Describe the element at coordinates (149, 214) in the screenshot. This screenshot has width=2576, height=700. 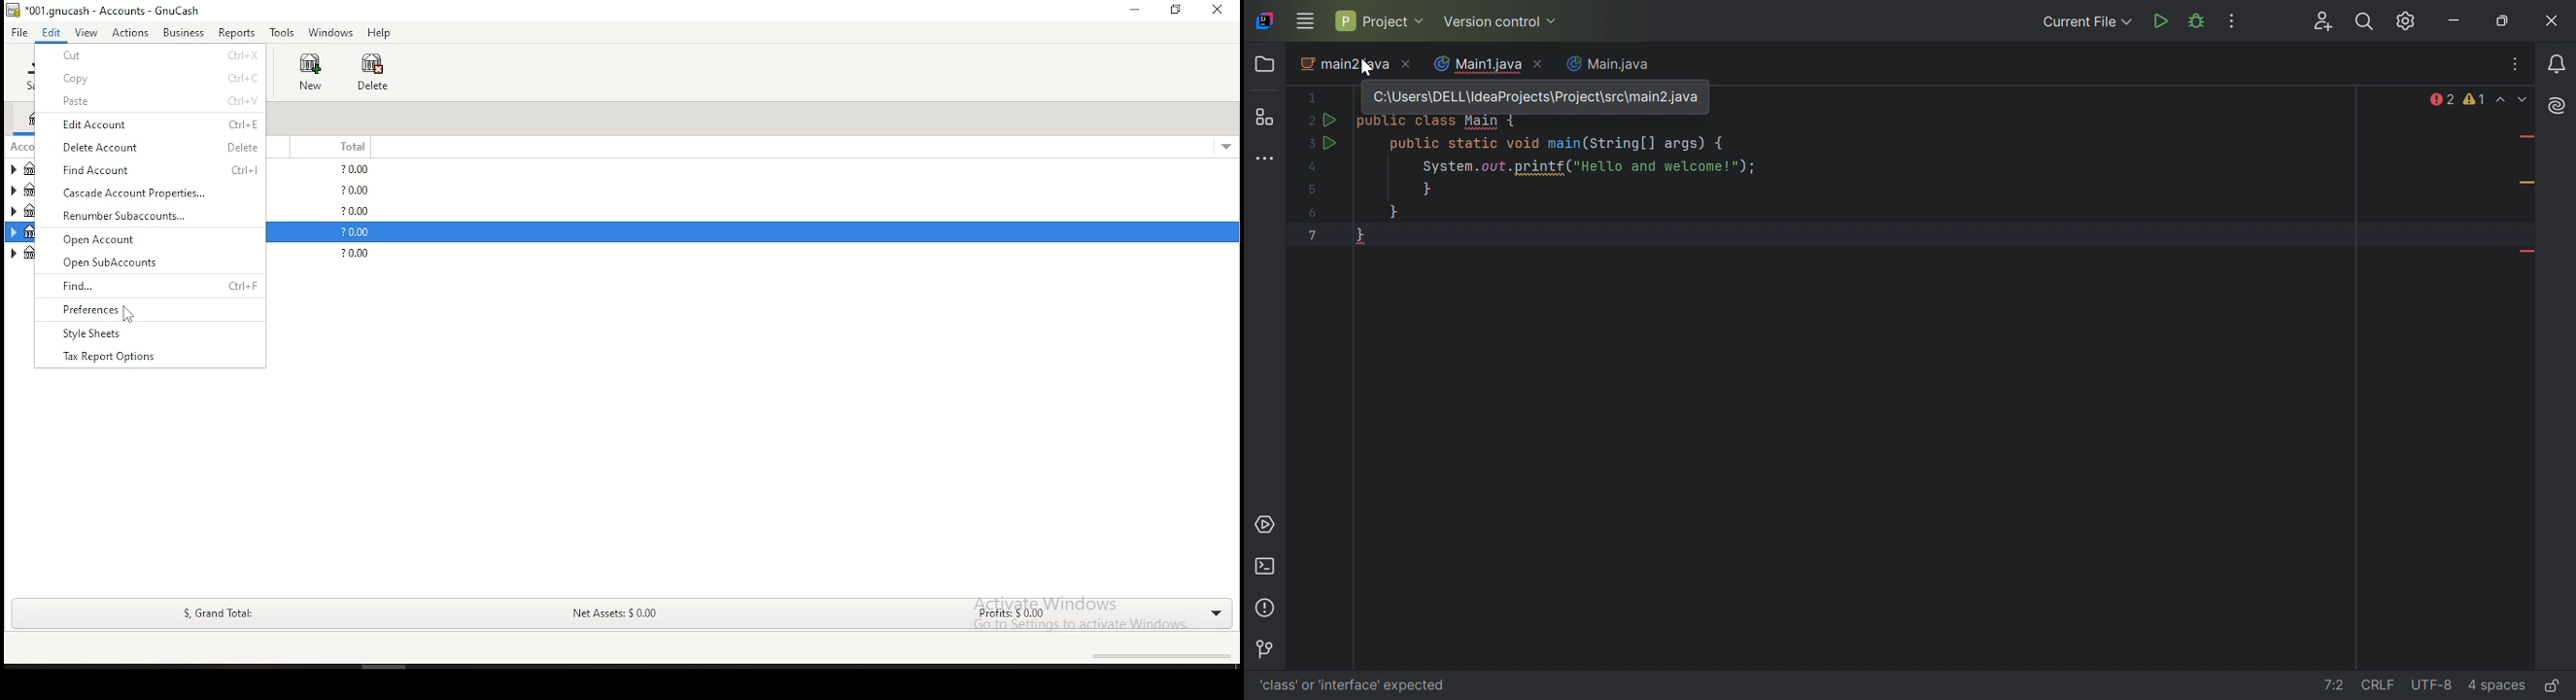
I see `renumber subaccounts` at that location.